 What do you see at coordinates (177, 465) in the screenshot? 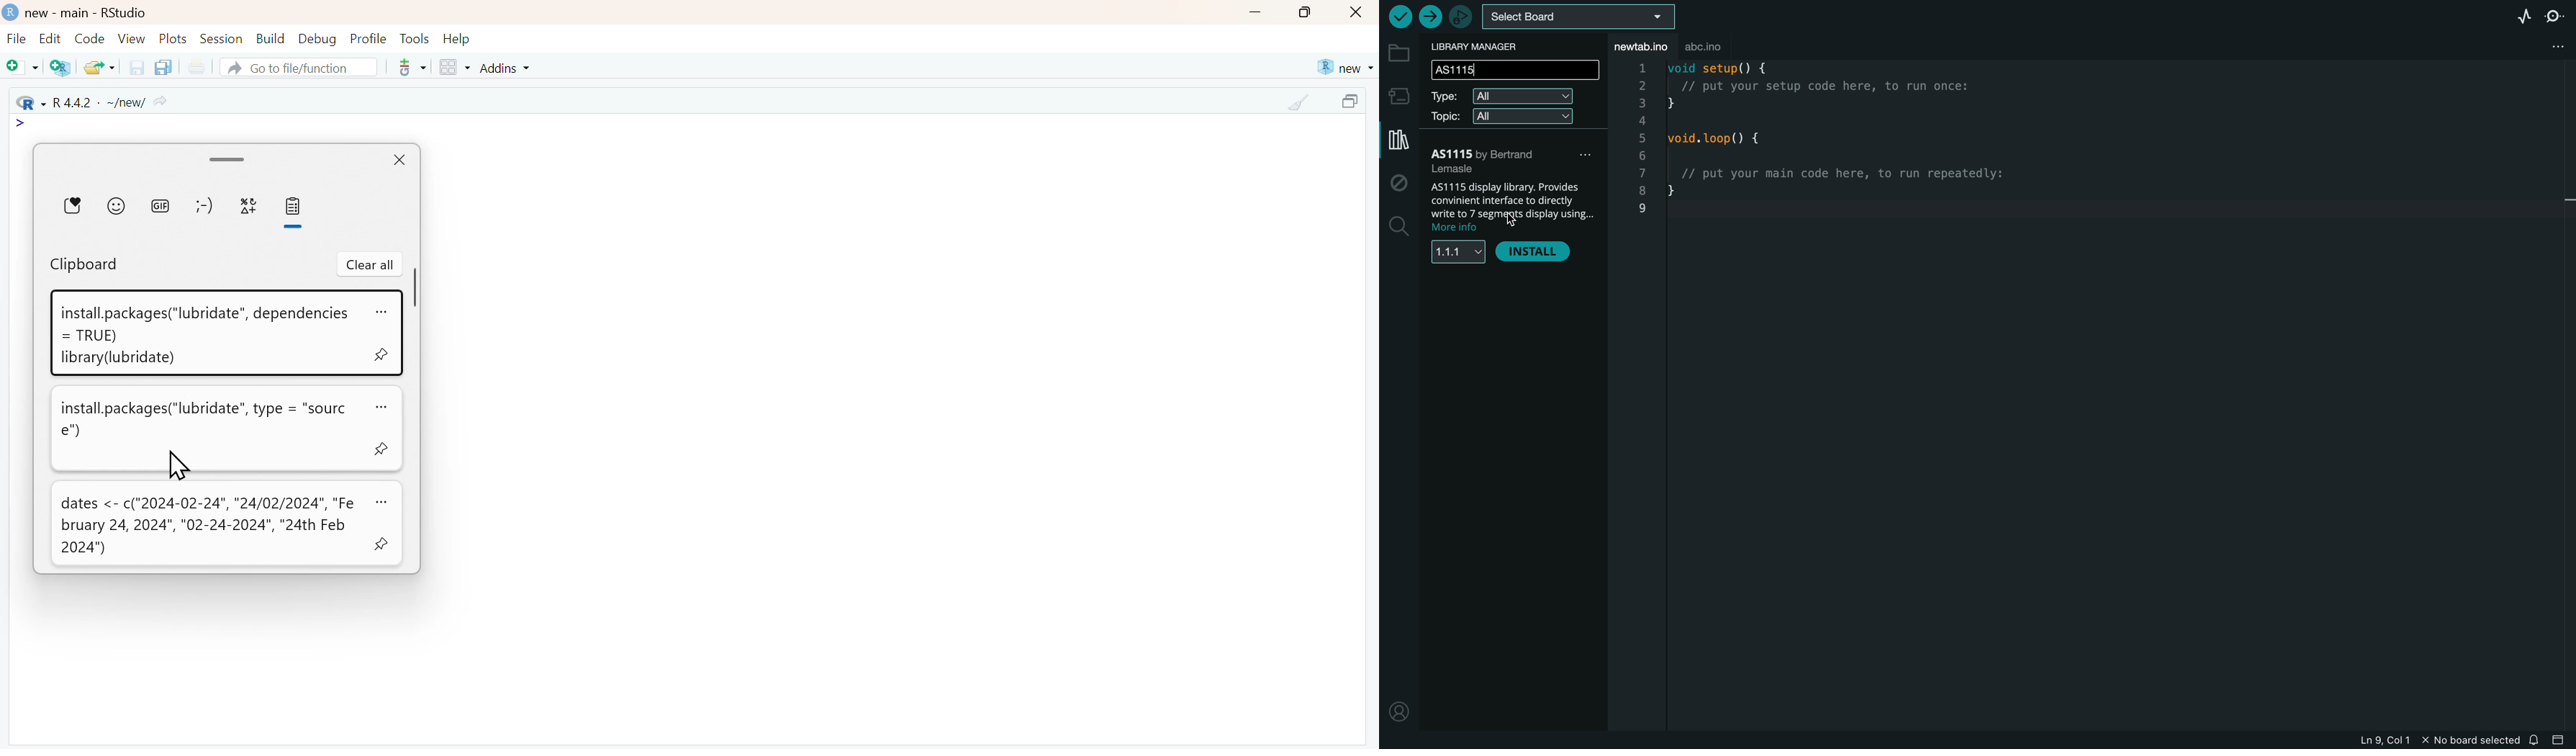
I see `cursor` at bounding box center [177, 465].